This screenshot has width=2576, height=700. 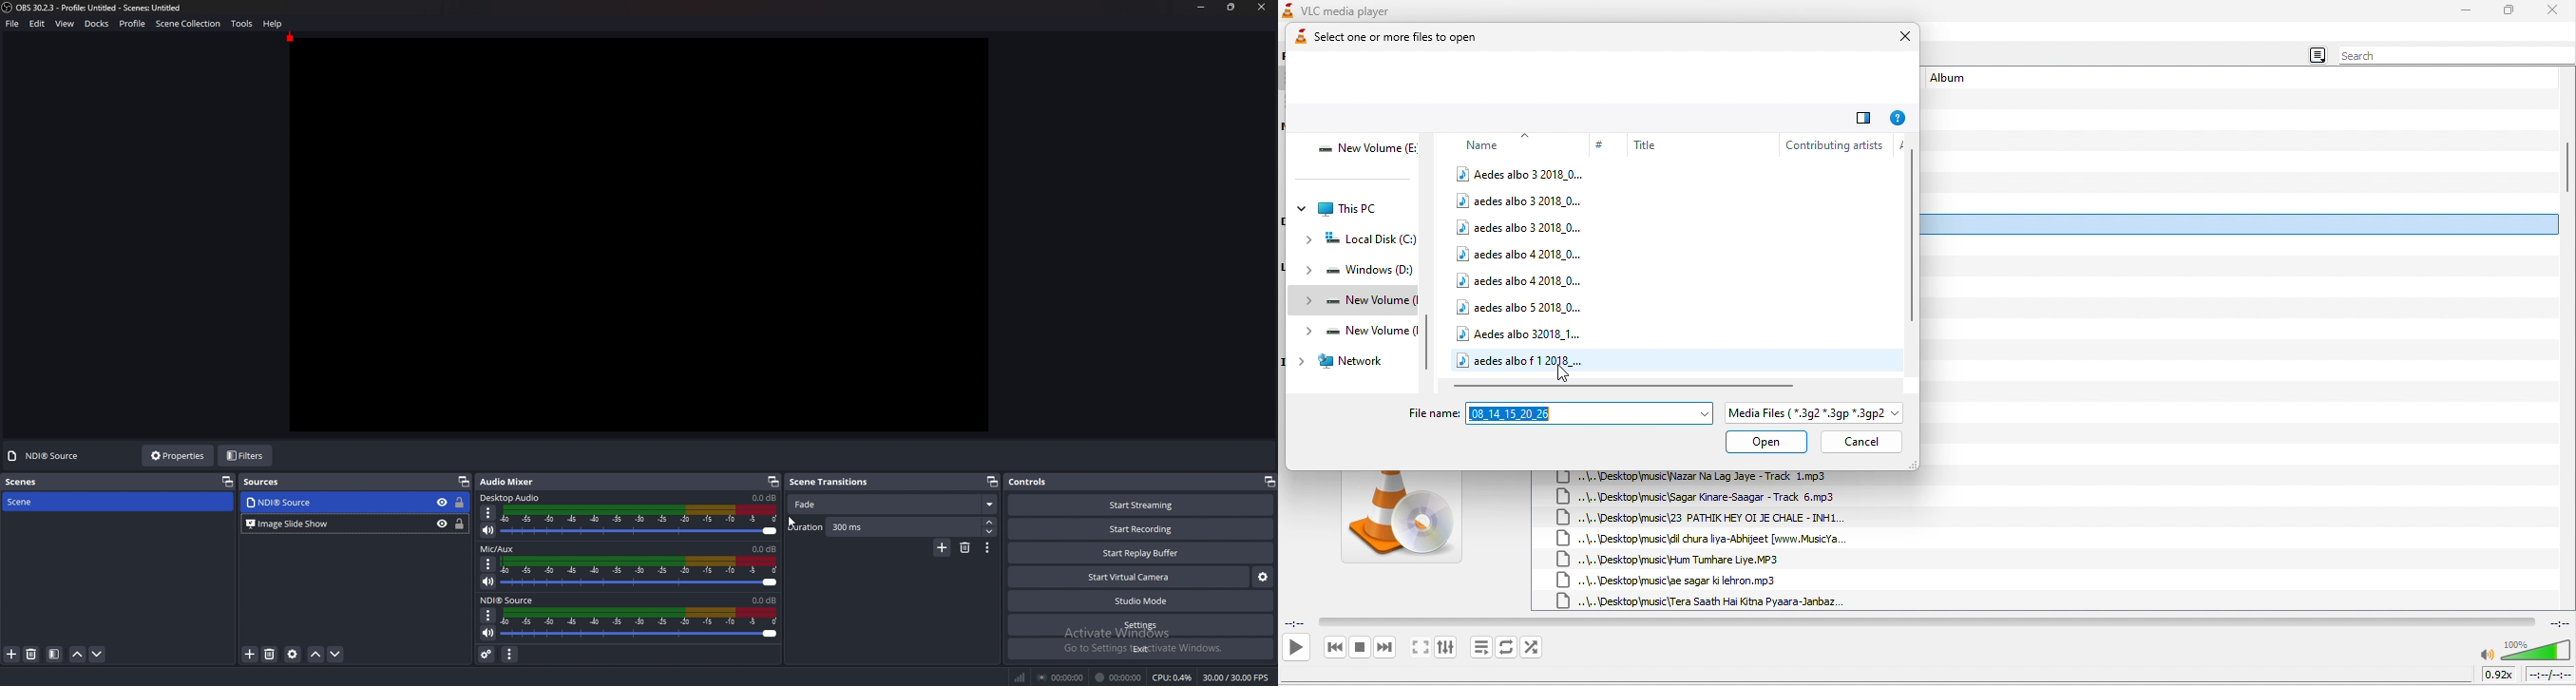 I want to click on close, so click(x=1263, y=7).